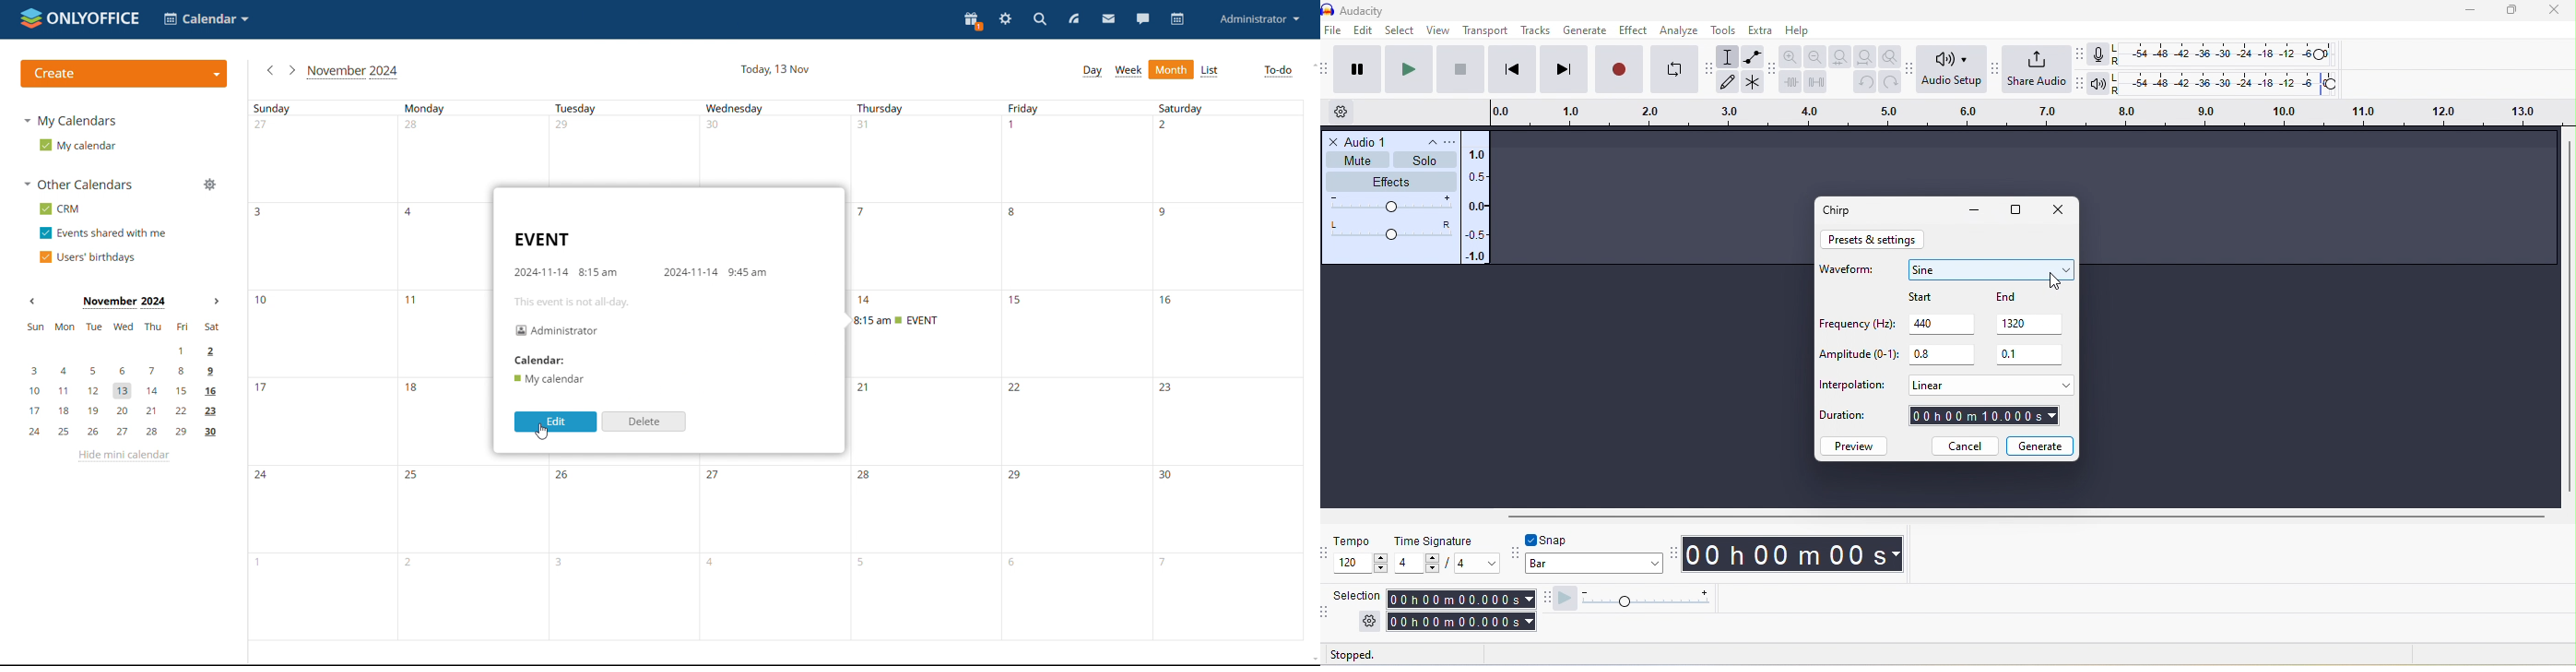 Image resolution: width=2576 pixels, height=672 pixels. I want to click on sine, so click(1991, 269).